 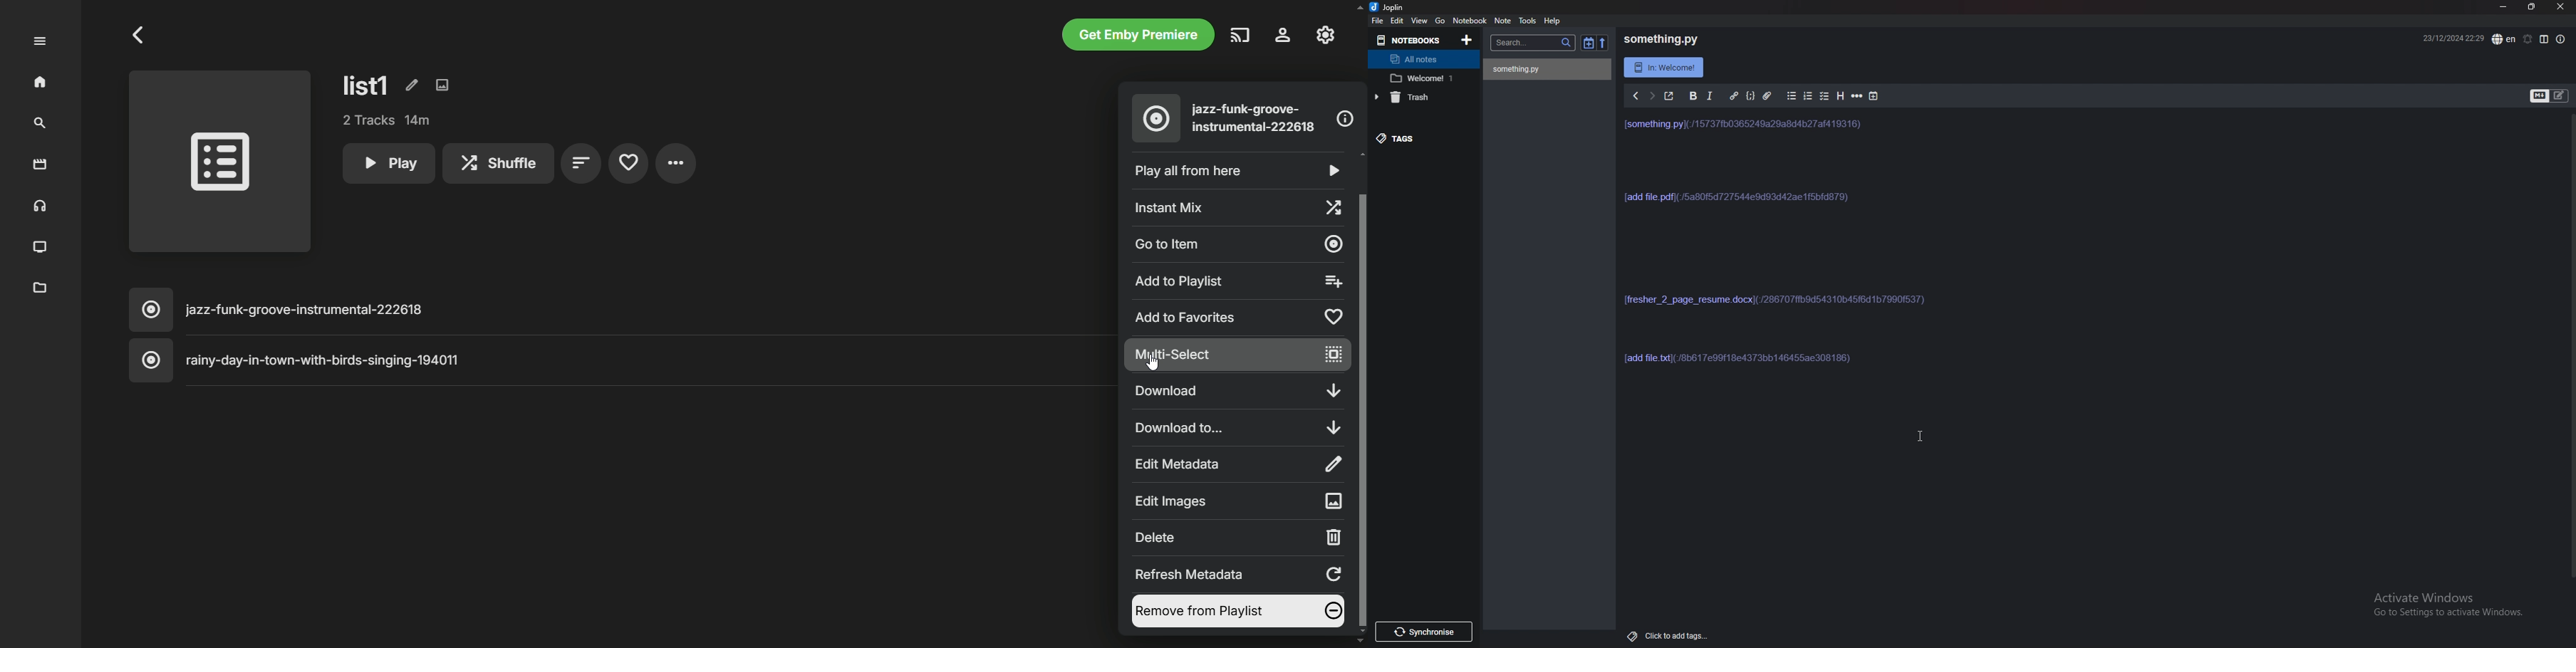 What do you see at coordinates (1650, 96) in the screenshot?
I see `next` at bounding box center [1650, 96].